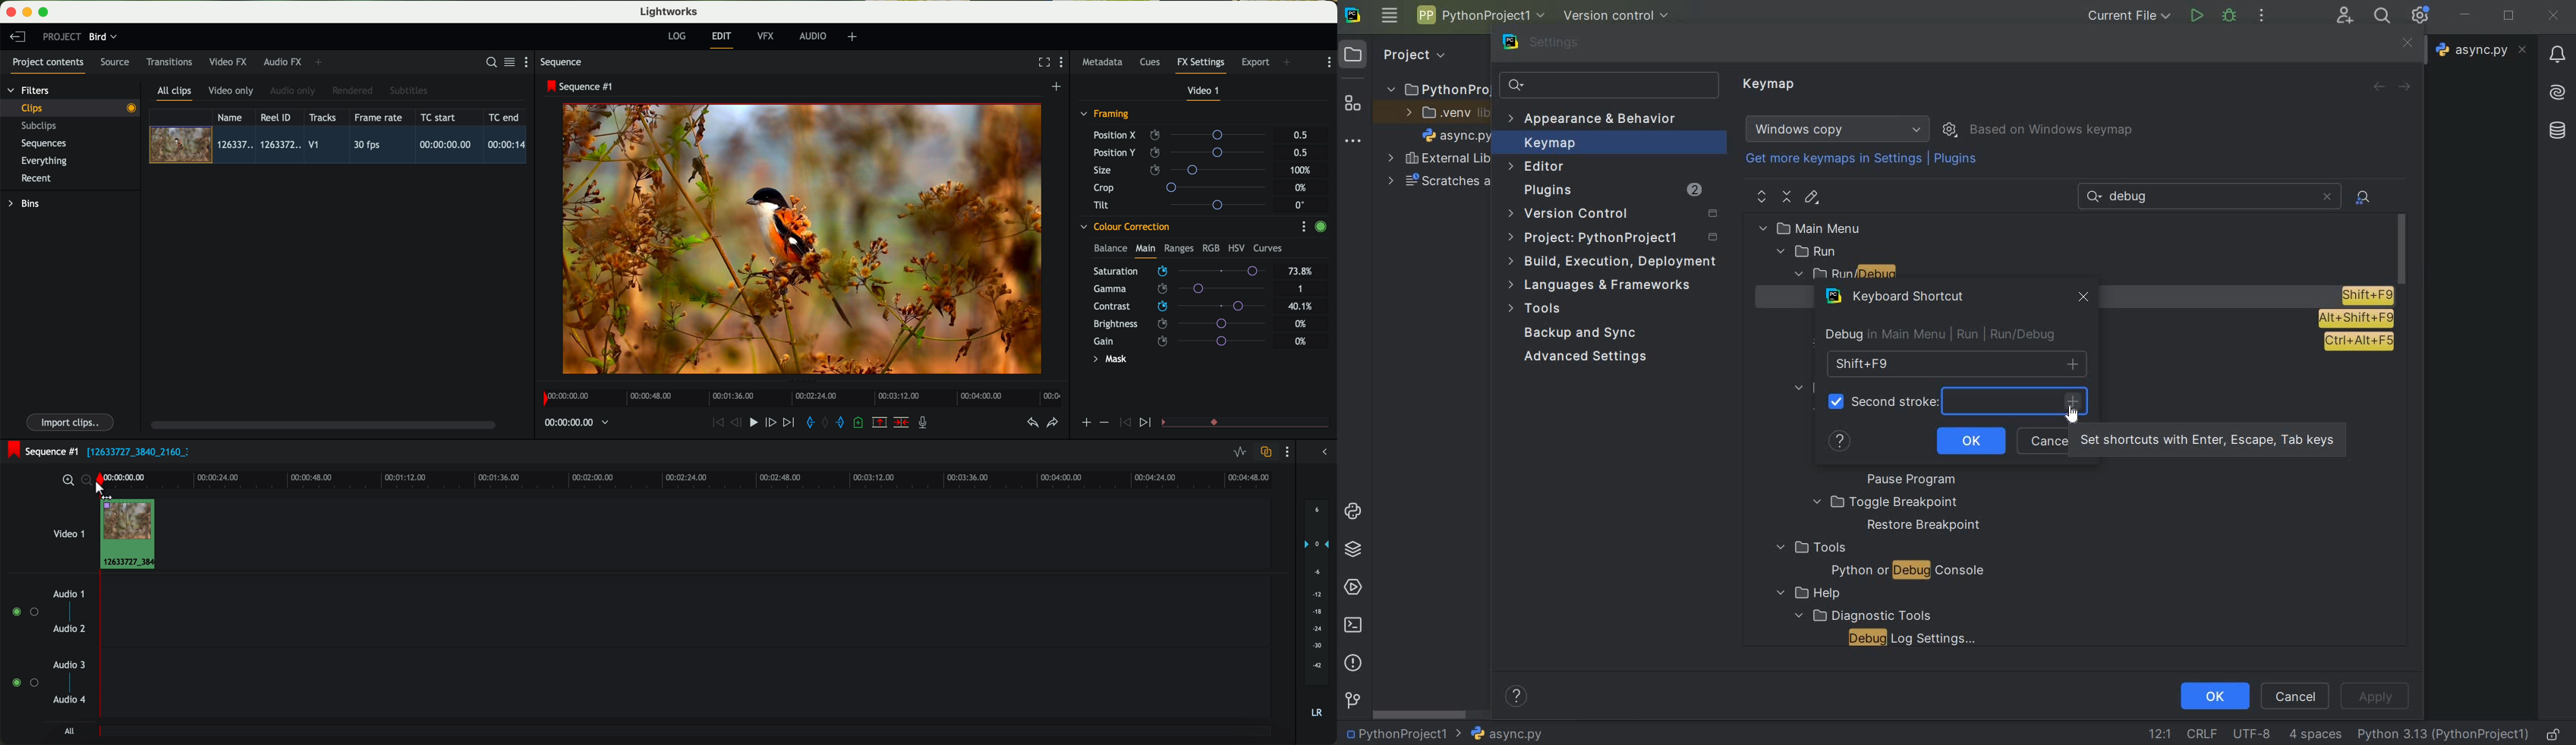 Image resolution: width=2576 pixels, height=756 pixels. What do you see at coordinates (772, 423) in the screenshot?
I see `nudge one frame foward` at bounding box center [772, 423].